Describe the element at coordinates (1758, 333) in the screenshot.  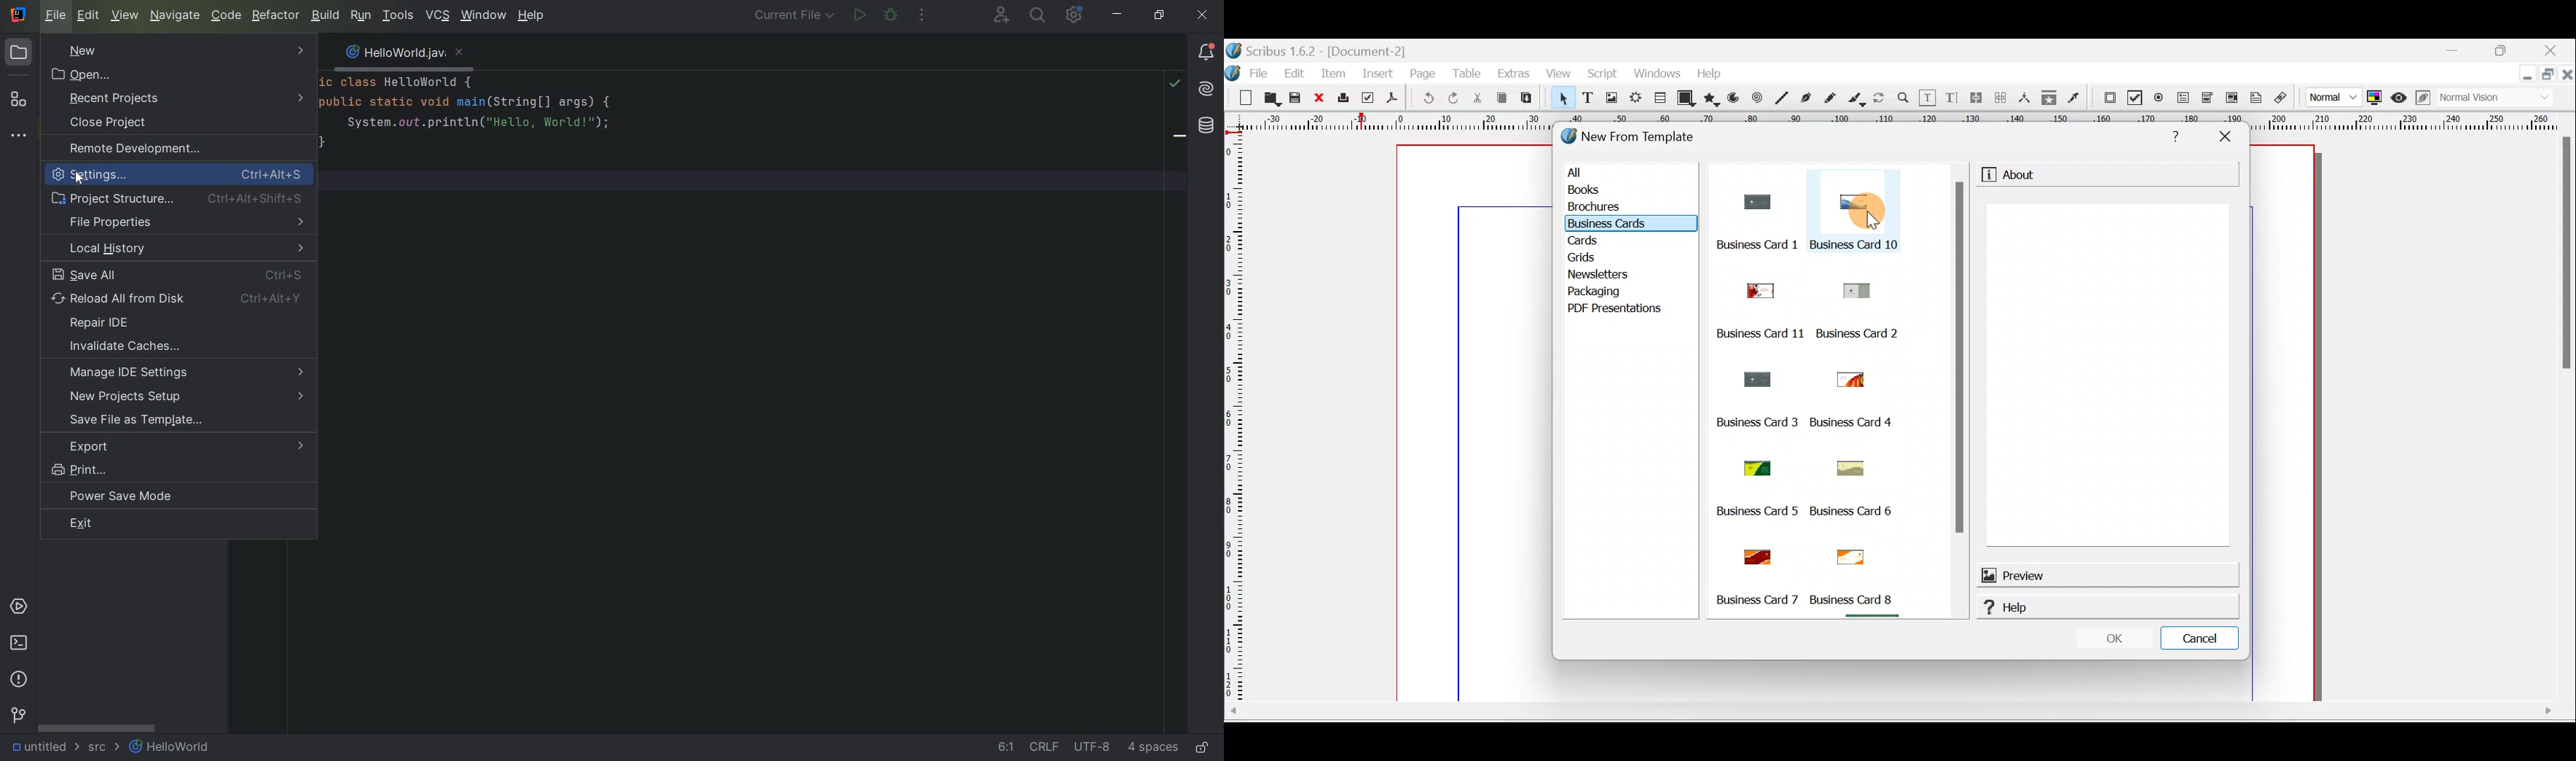
I see `Business Card 11` at that location.